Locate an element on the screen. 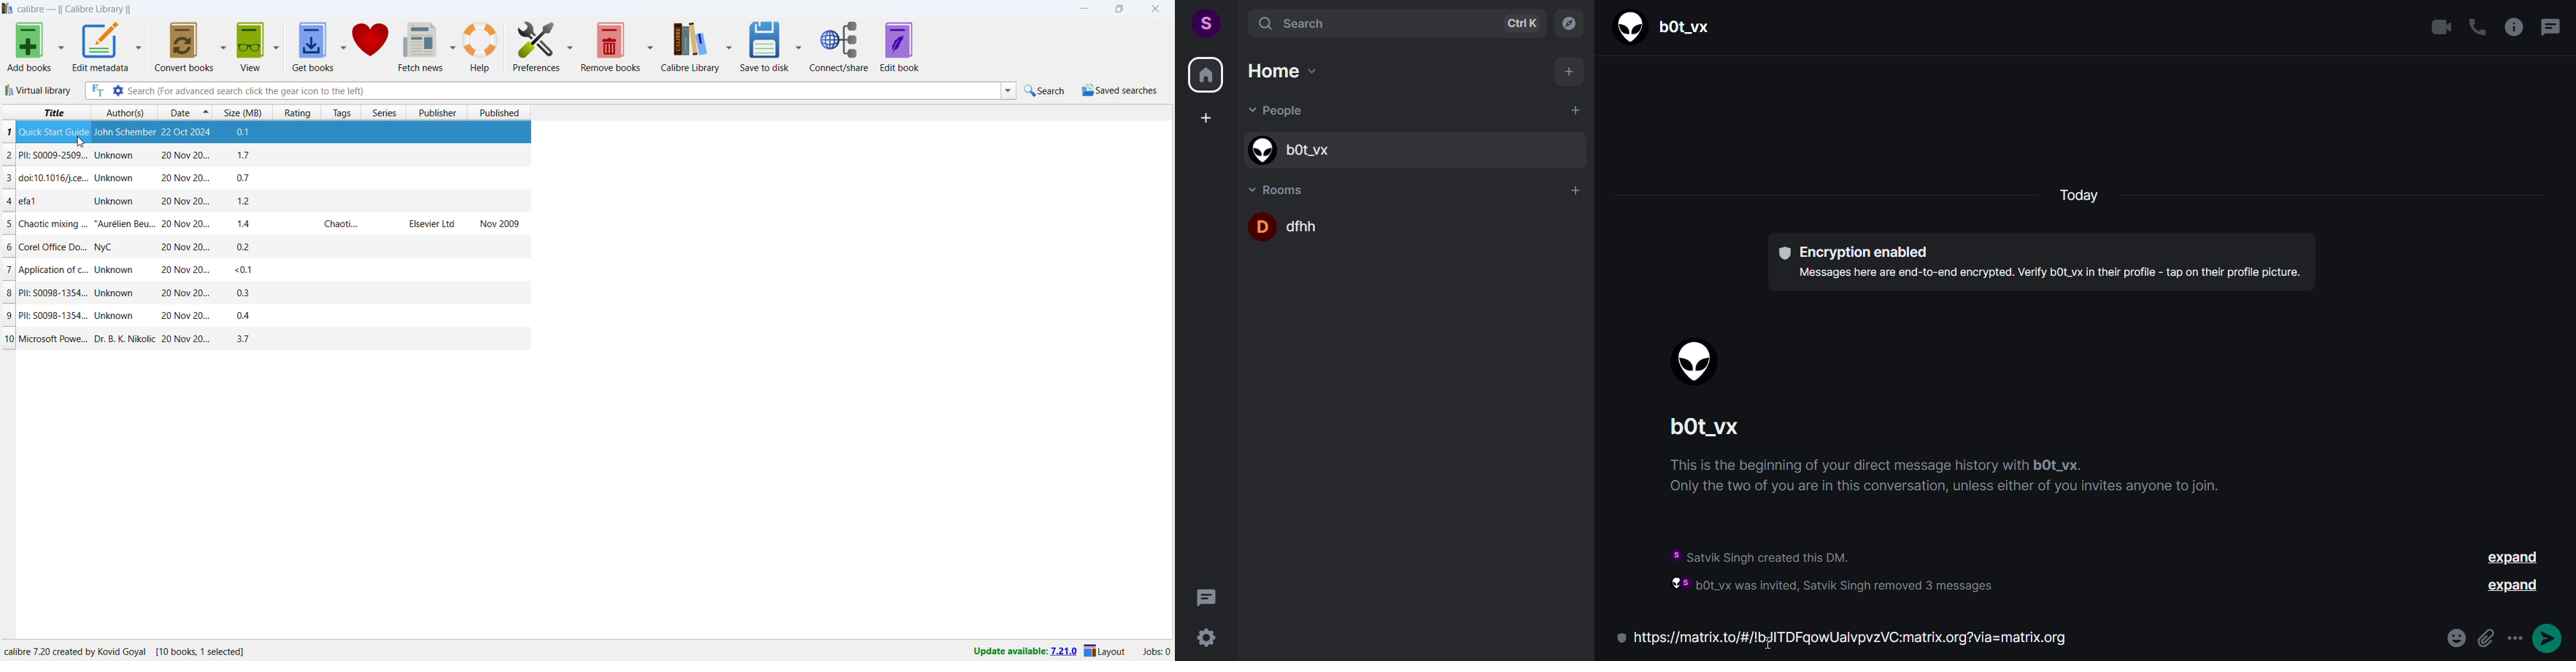 This screenshot has height=672, width=2576. one book entry is located at coordinates (266, 270).